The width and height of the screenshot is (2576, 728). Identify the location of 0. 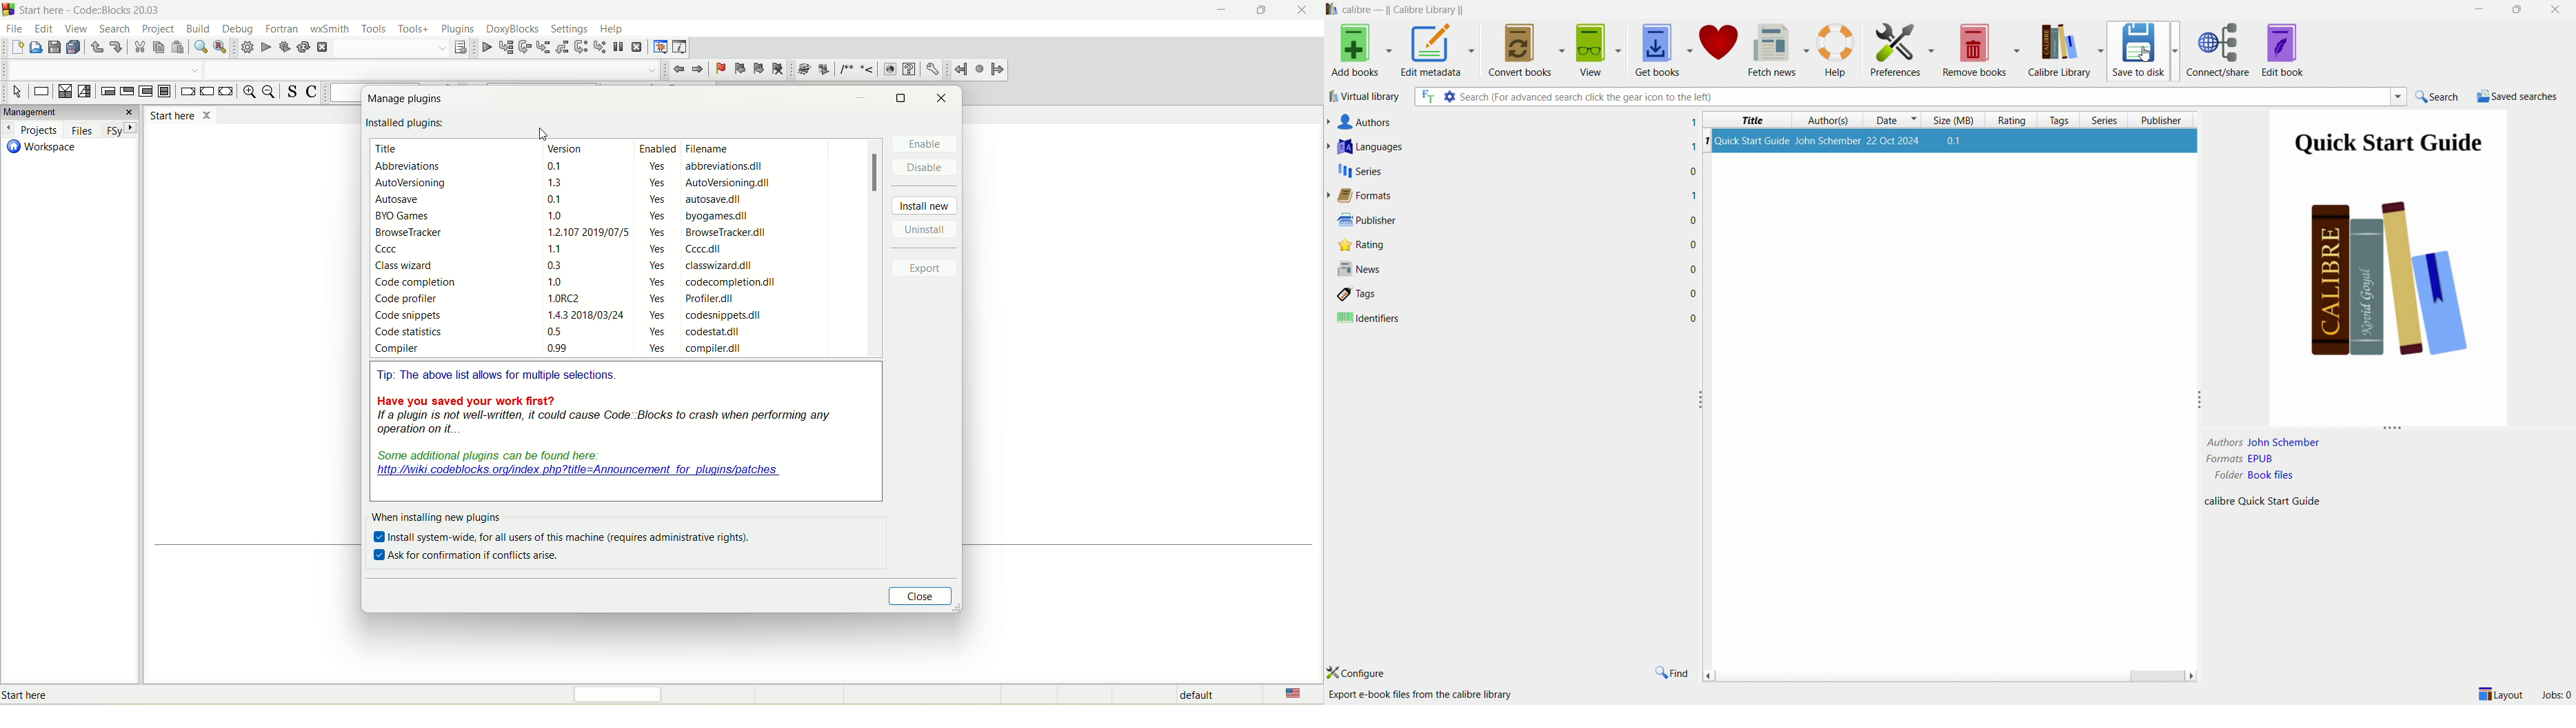
(1693, 268).